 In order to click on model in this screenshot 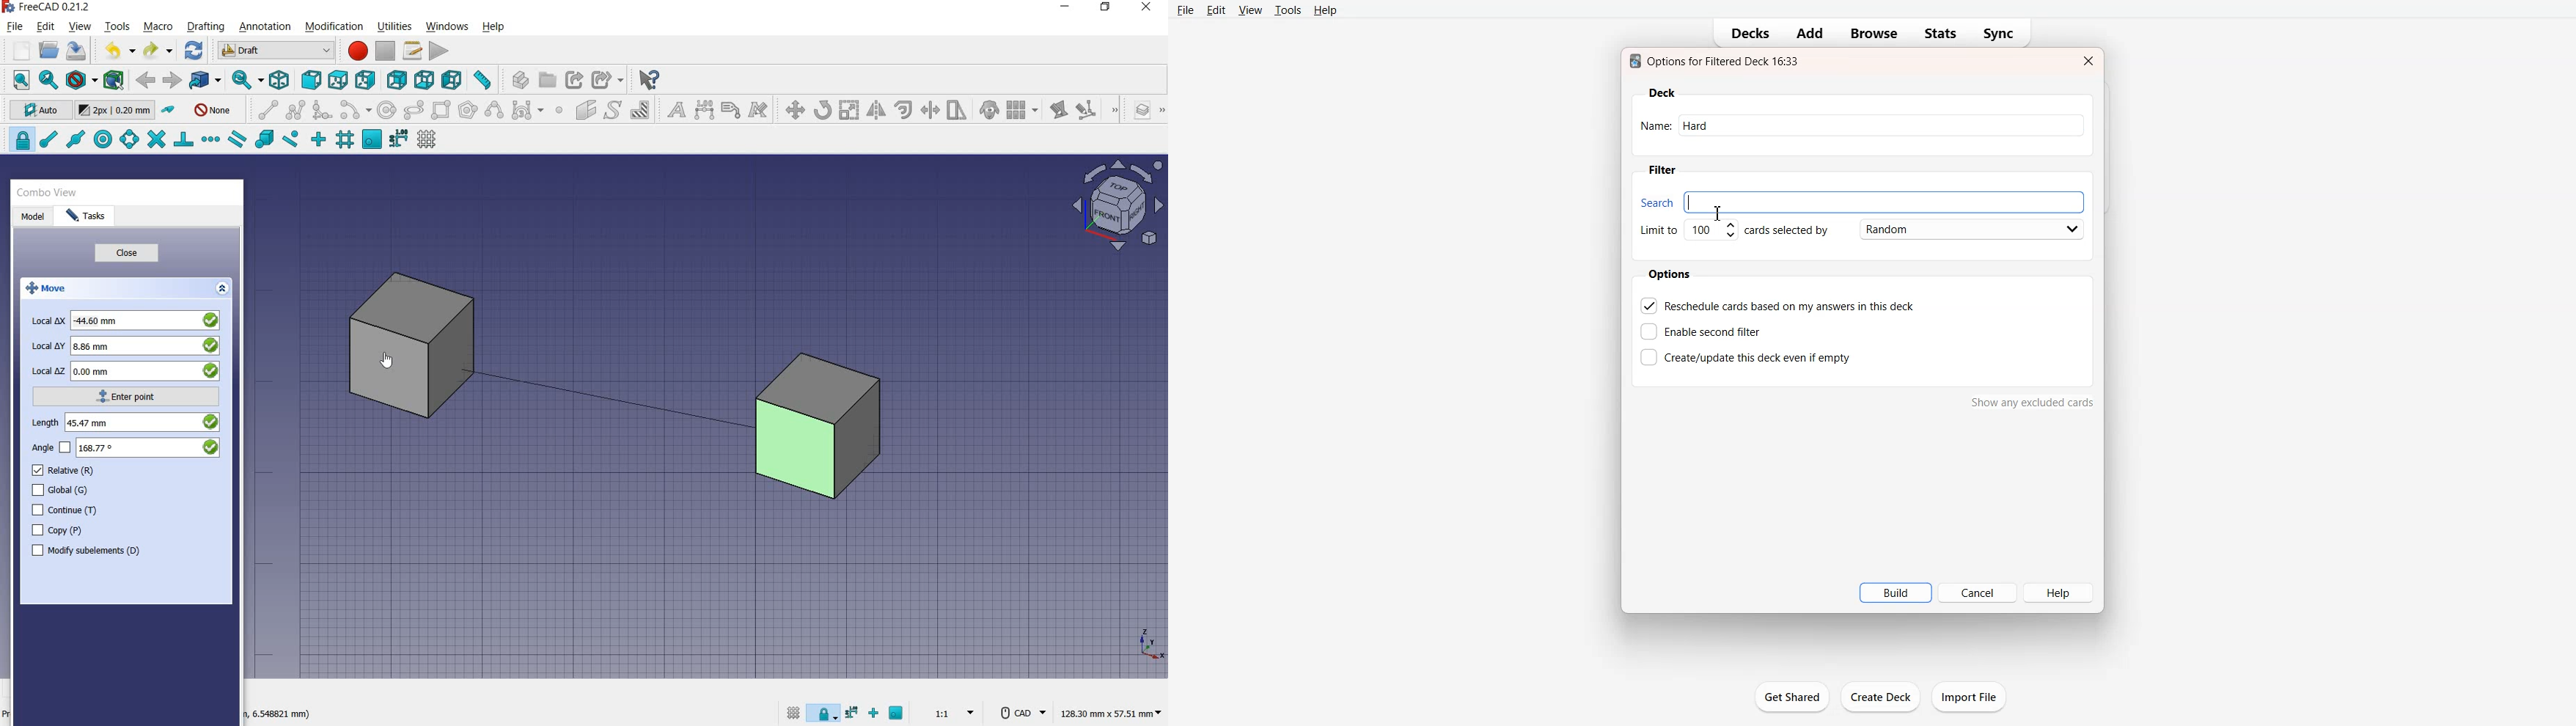, I will do `click(32, 213)`.